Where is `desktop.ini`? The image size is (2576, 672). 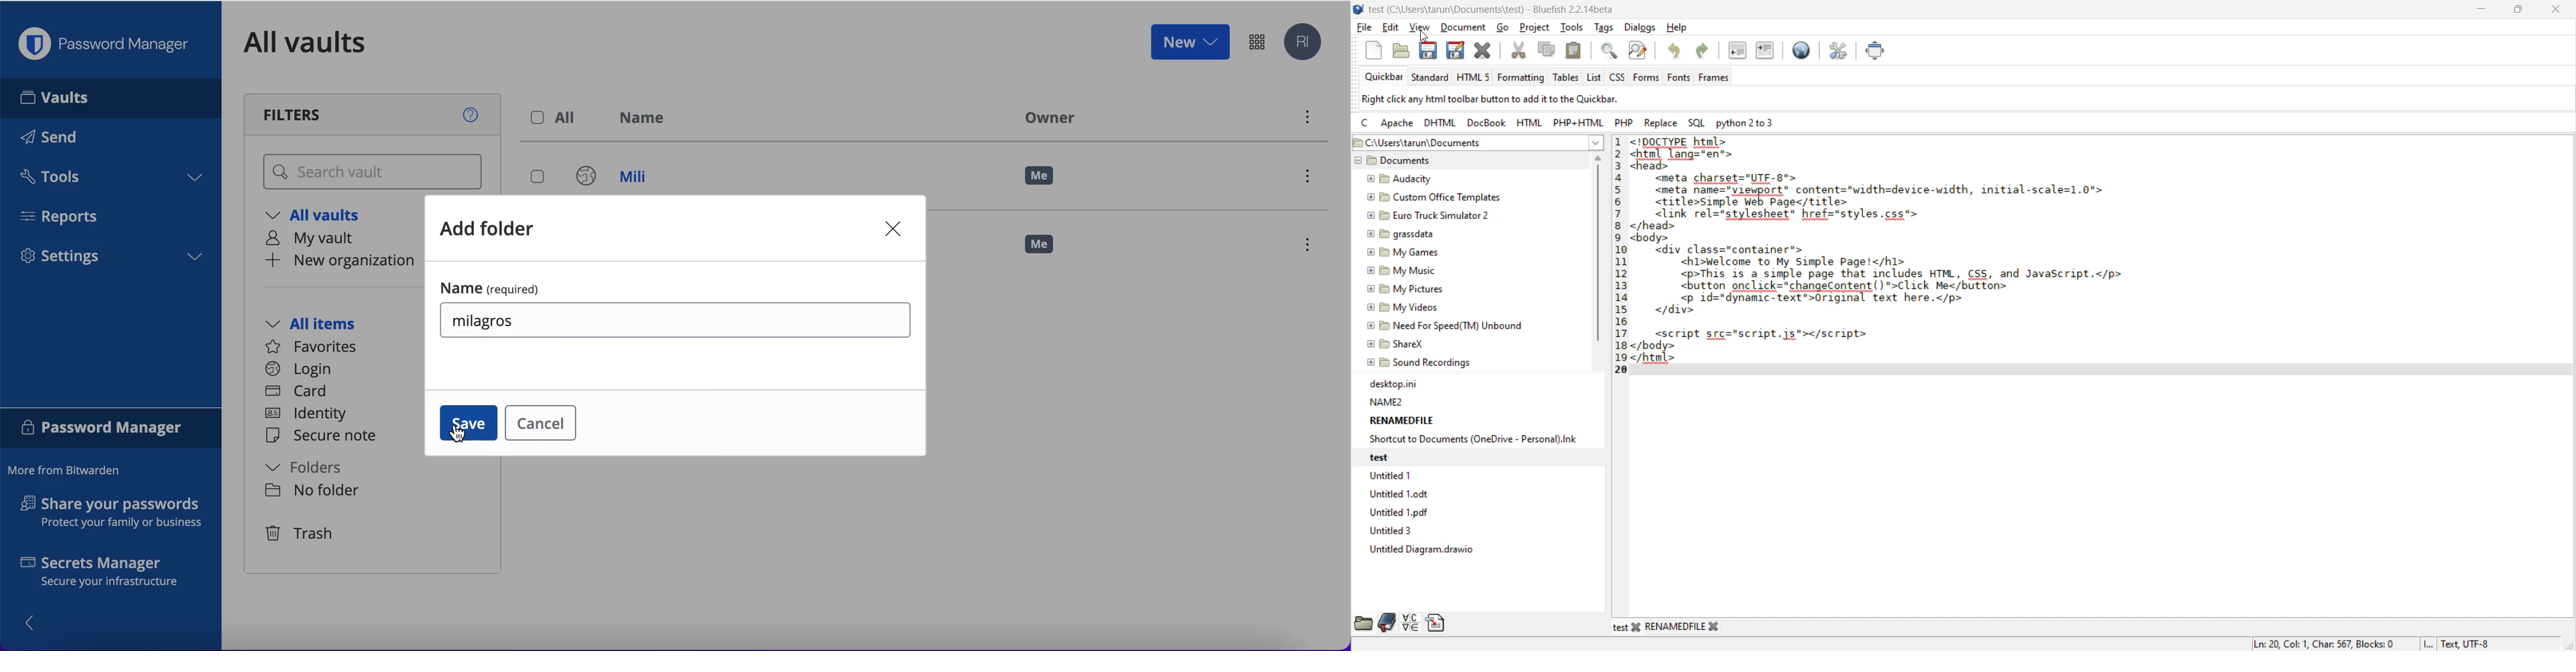 desktop.ini is located at coordinates (1392, 384).